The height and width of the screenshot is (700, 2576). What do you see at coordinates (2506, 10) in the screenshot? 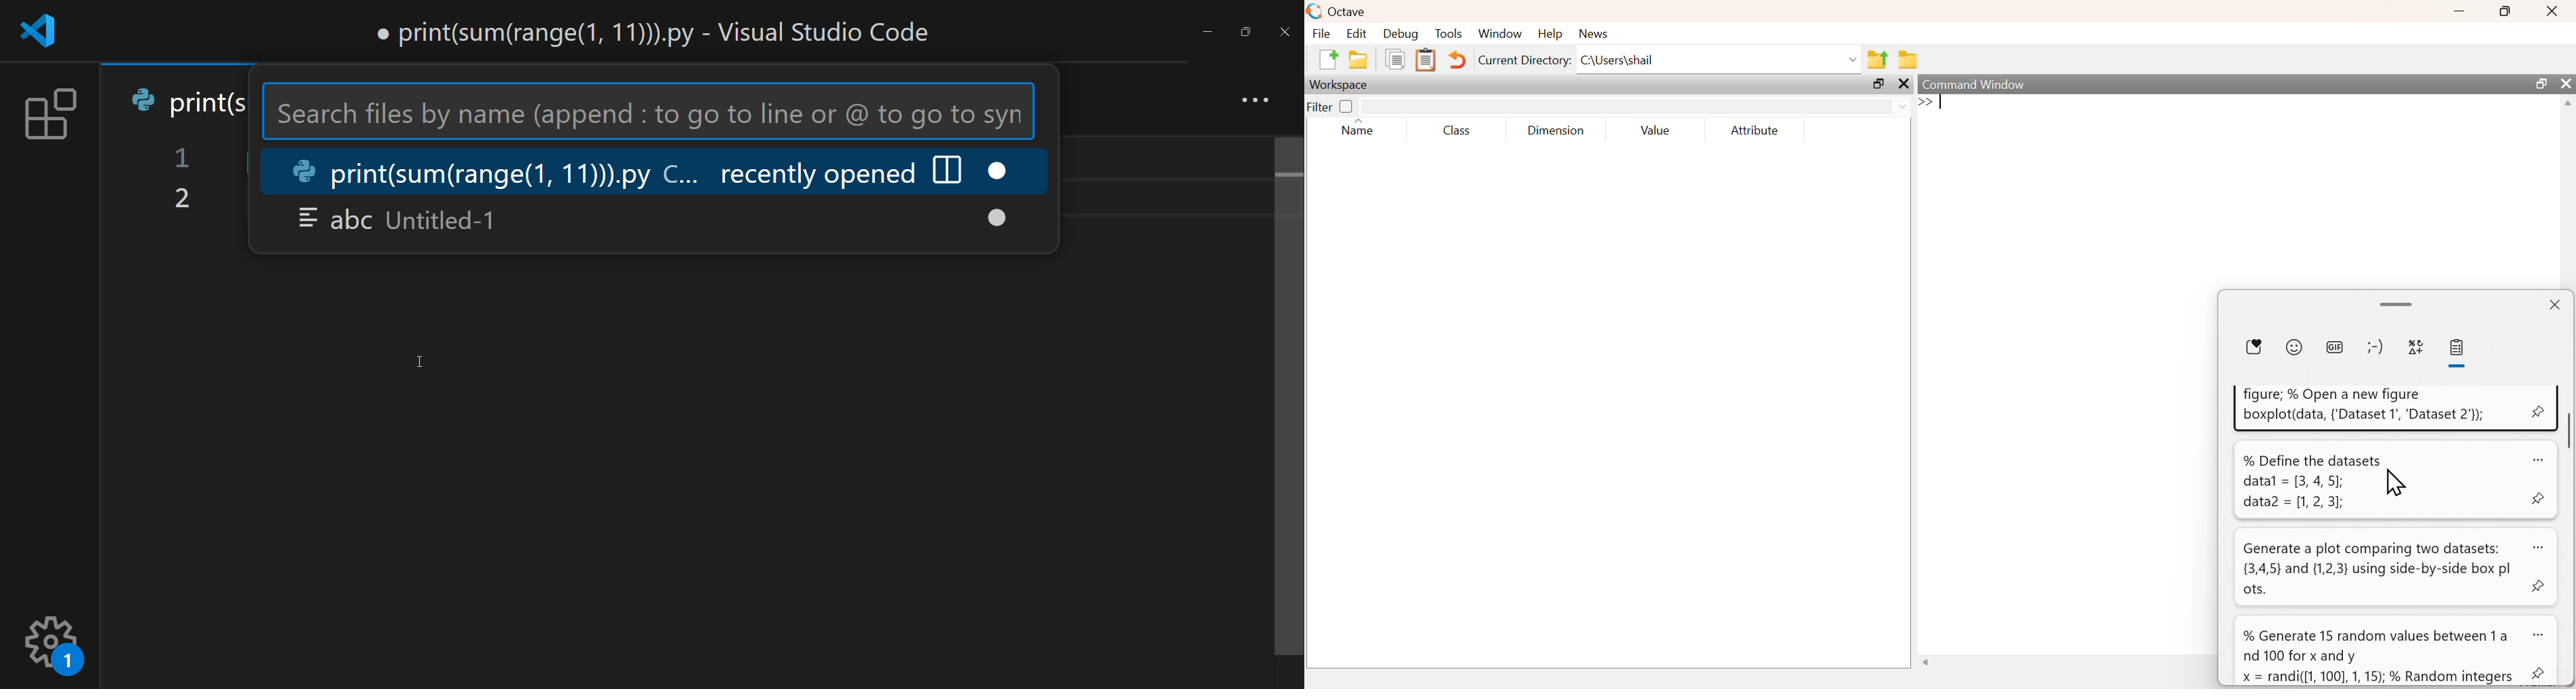
I see `maximize` at bounding box center [2506, 10].